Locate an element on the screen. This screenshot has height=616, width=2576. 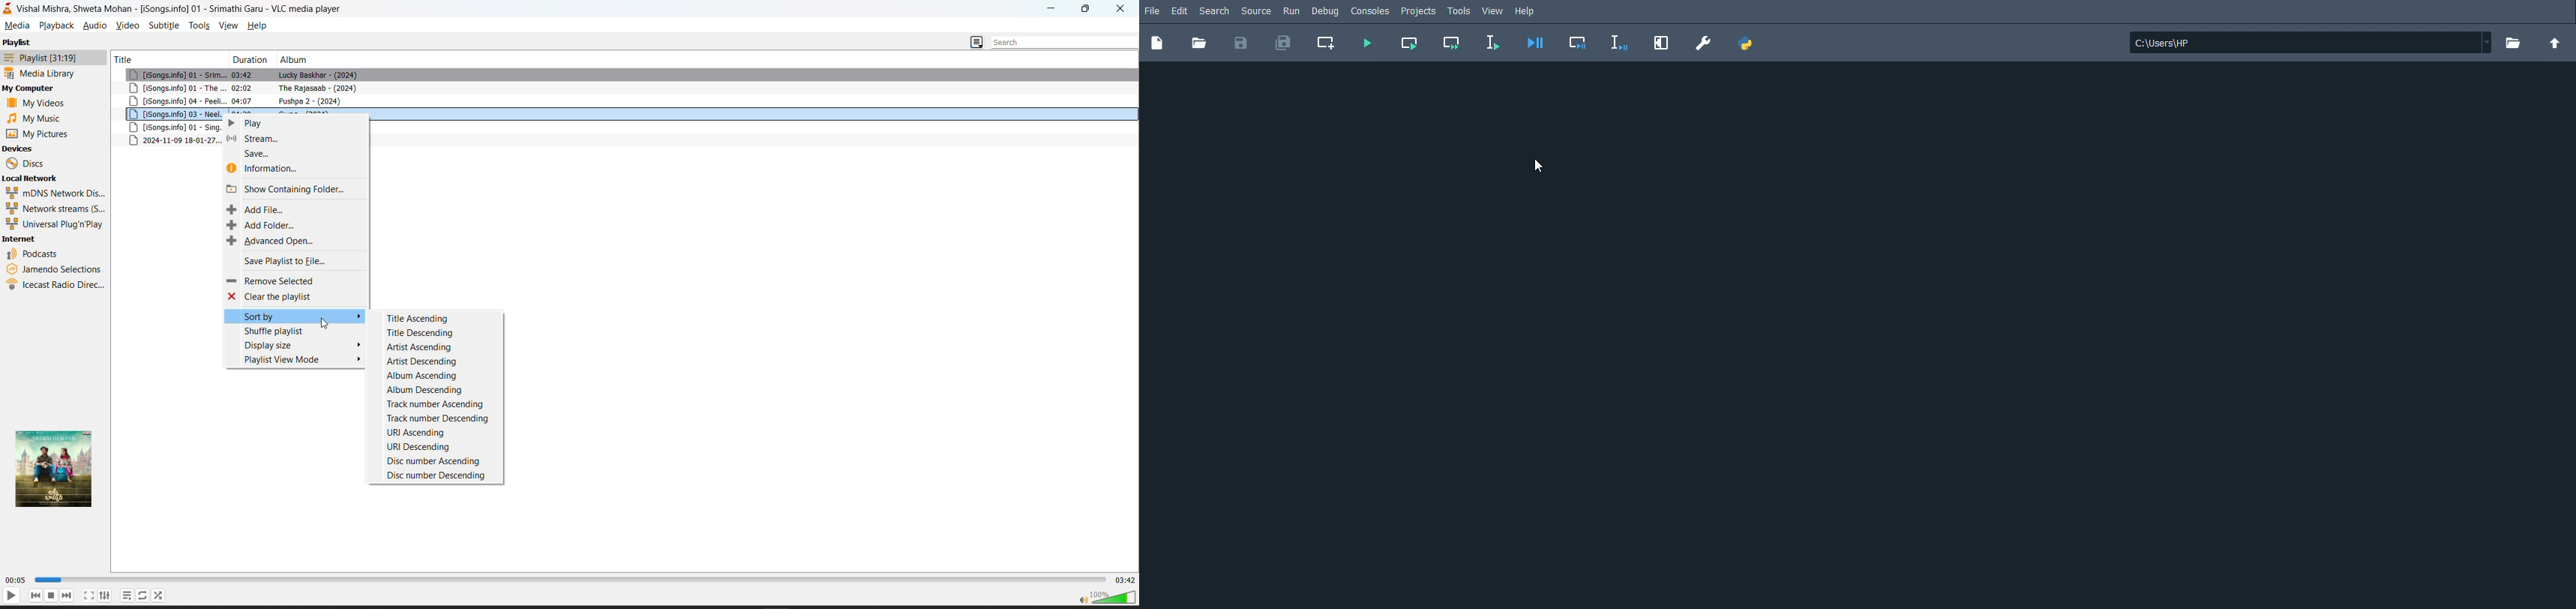
vlc logo is located at coordinates (7, 8).